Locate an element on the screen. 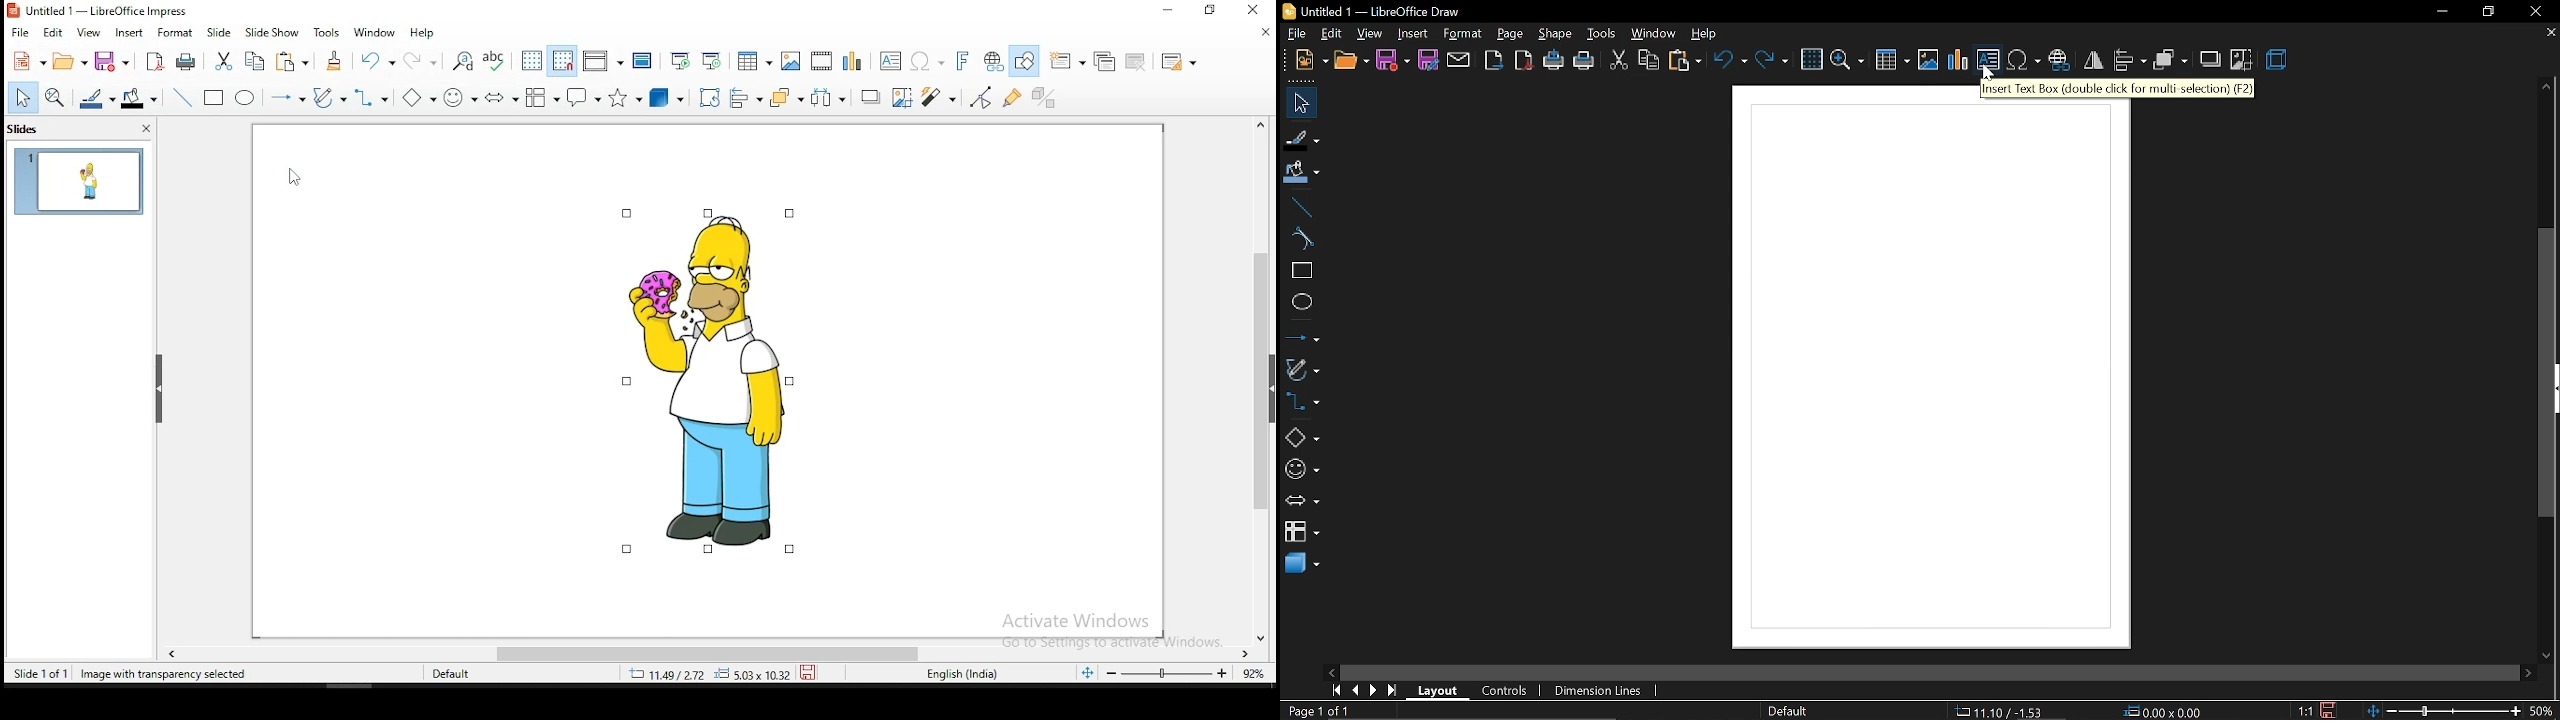  flip is located at coordinates (2093, 60).